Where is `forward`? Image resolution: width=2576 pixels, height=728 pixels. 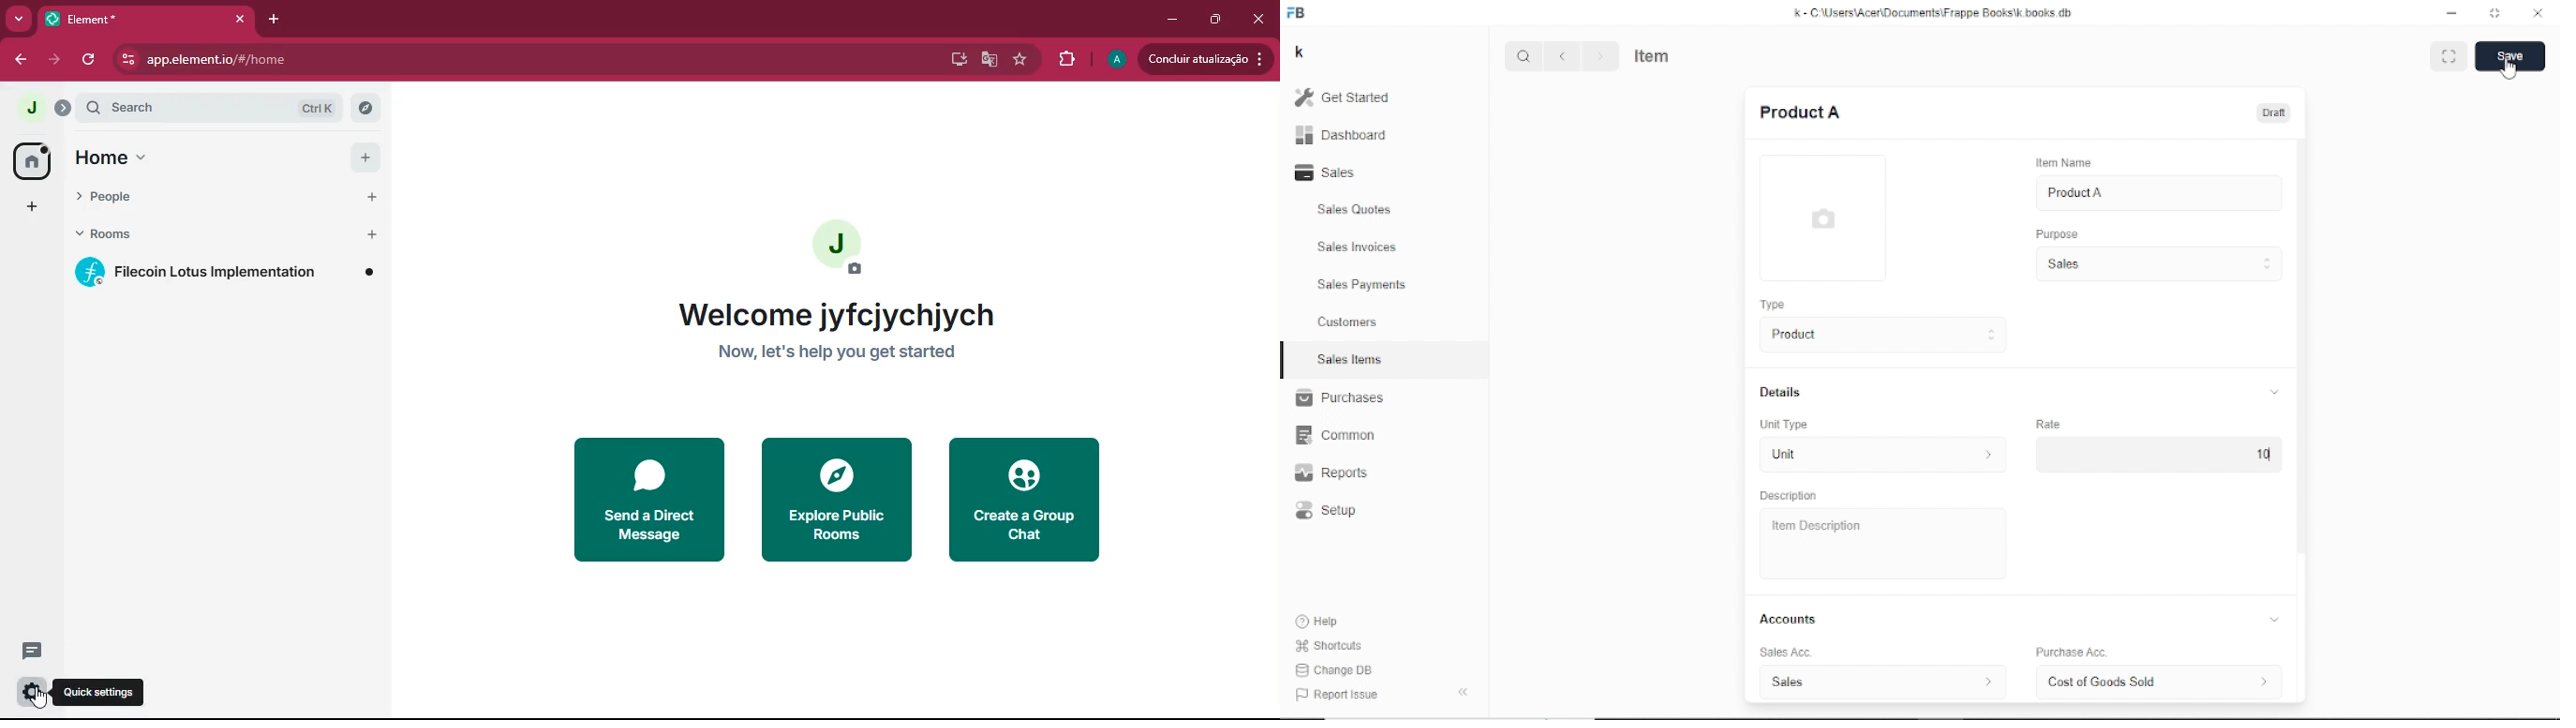 forward is located at coordinates (56, 60).